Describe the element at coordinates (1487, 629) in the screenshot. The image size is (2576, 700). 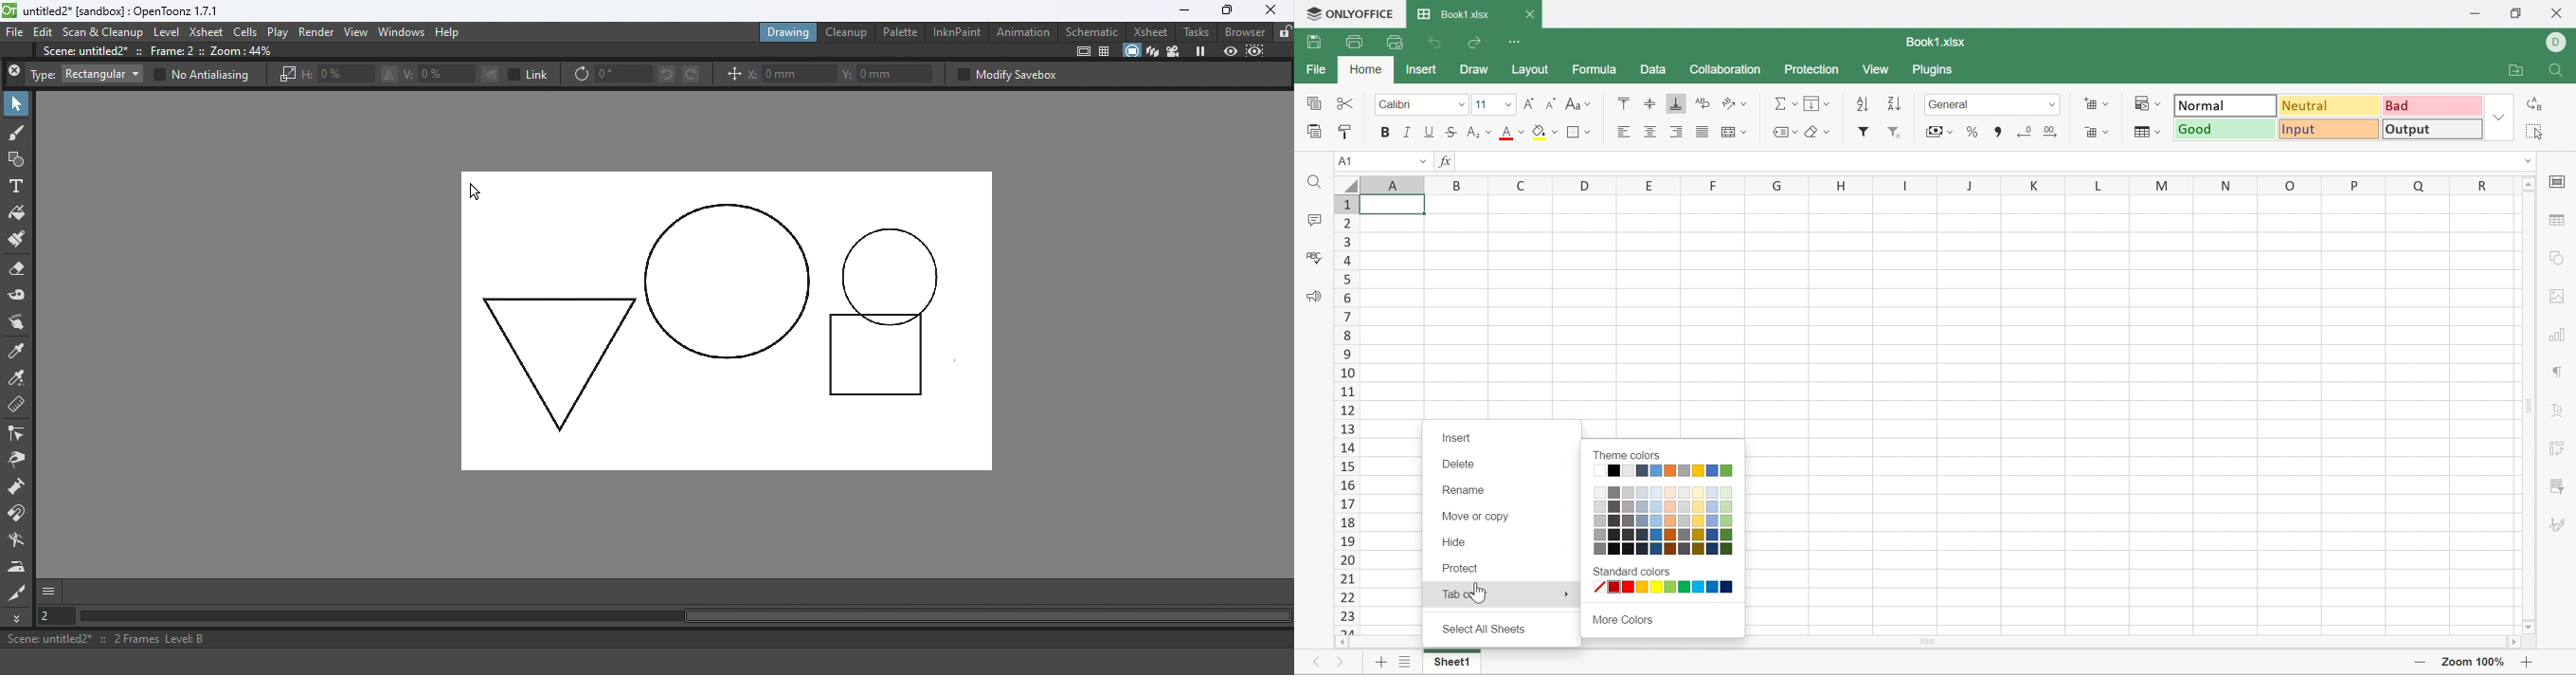
I see `Select all sheets` at that location.